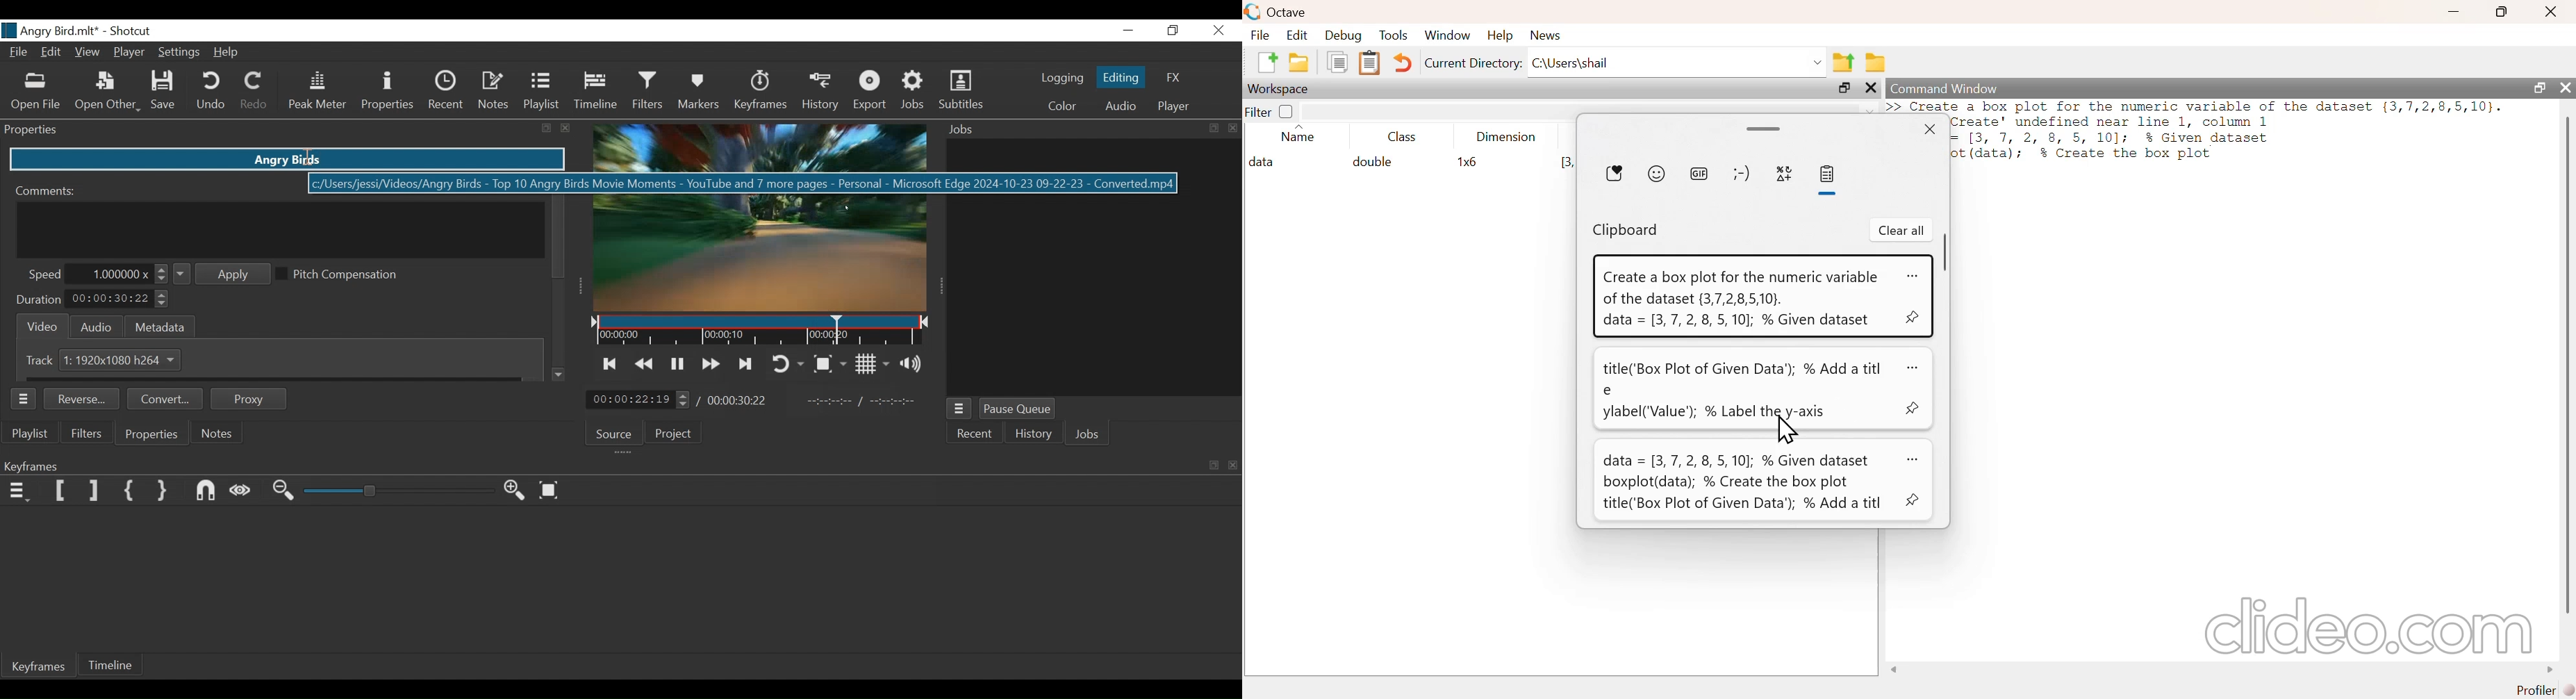  Describe the element at coordinates (1590, 110) in the screenshot. I see `filter input field` at that location.